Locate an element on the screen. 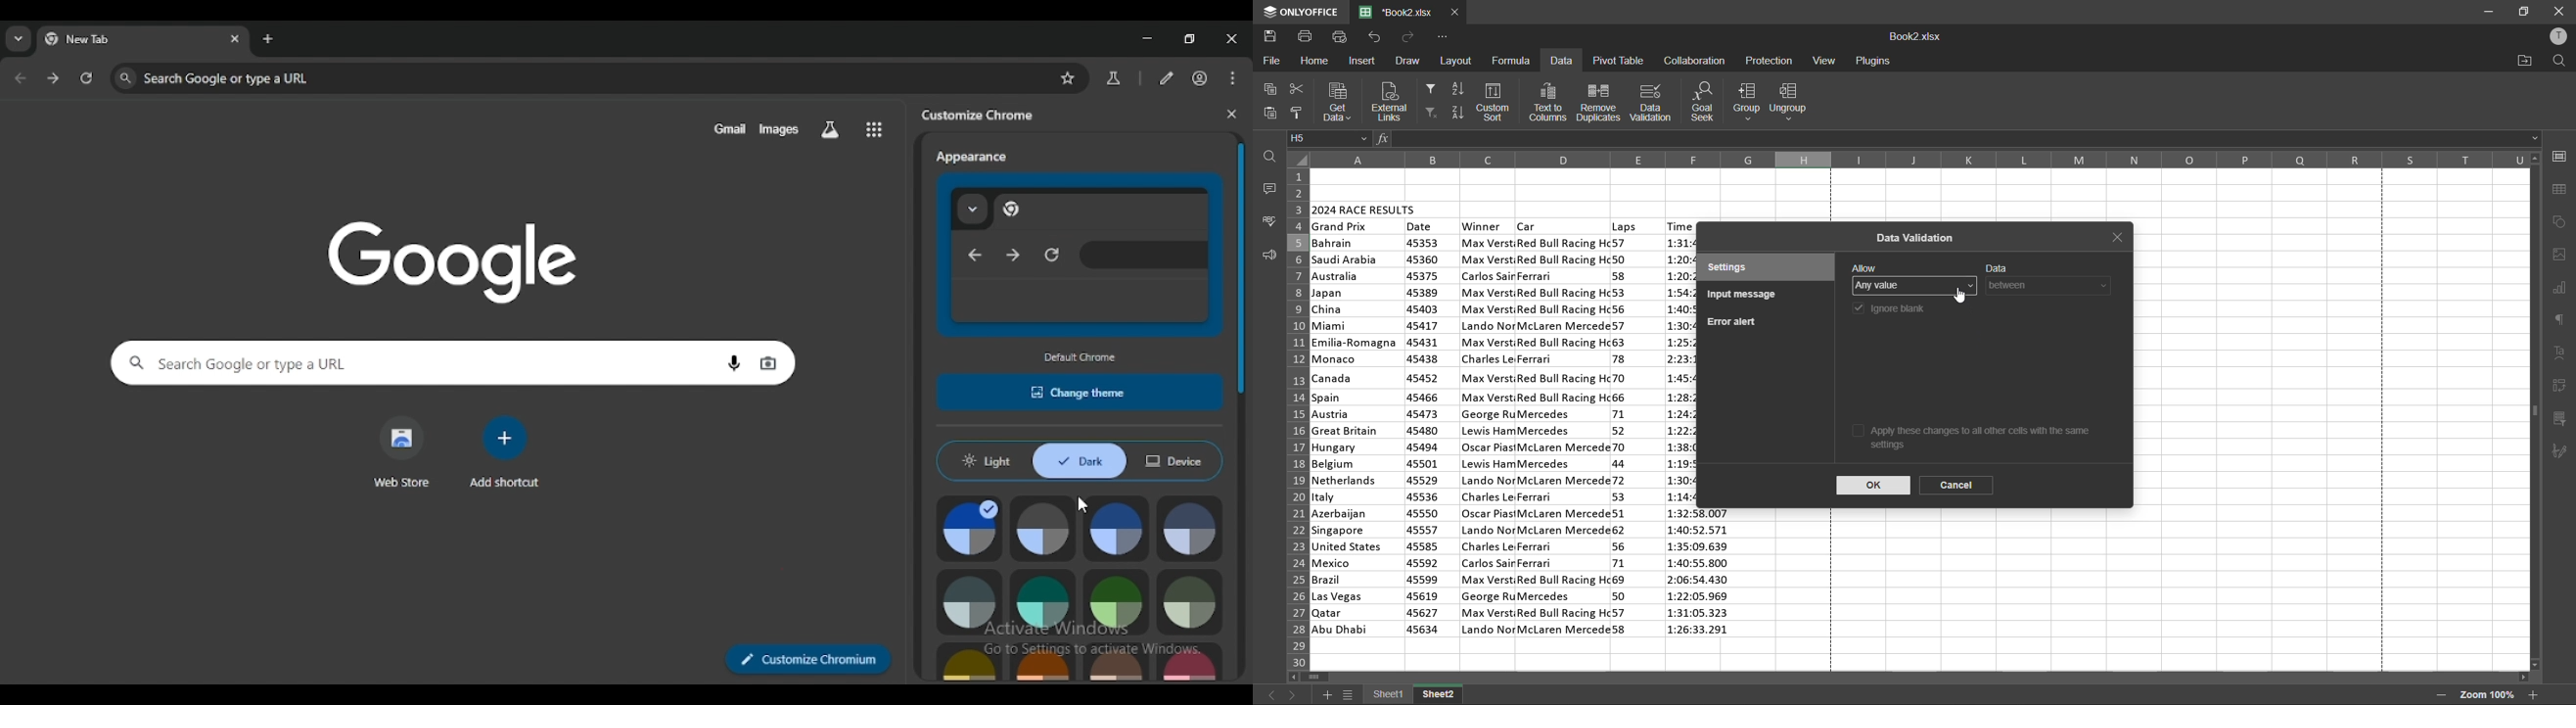 Image resolution: width=2576 pixels, height=728 pixels. layout is located at coordinates (1458, 61).